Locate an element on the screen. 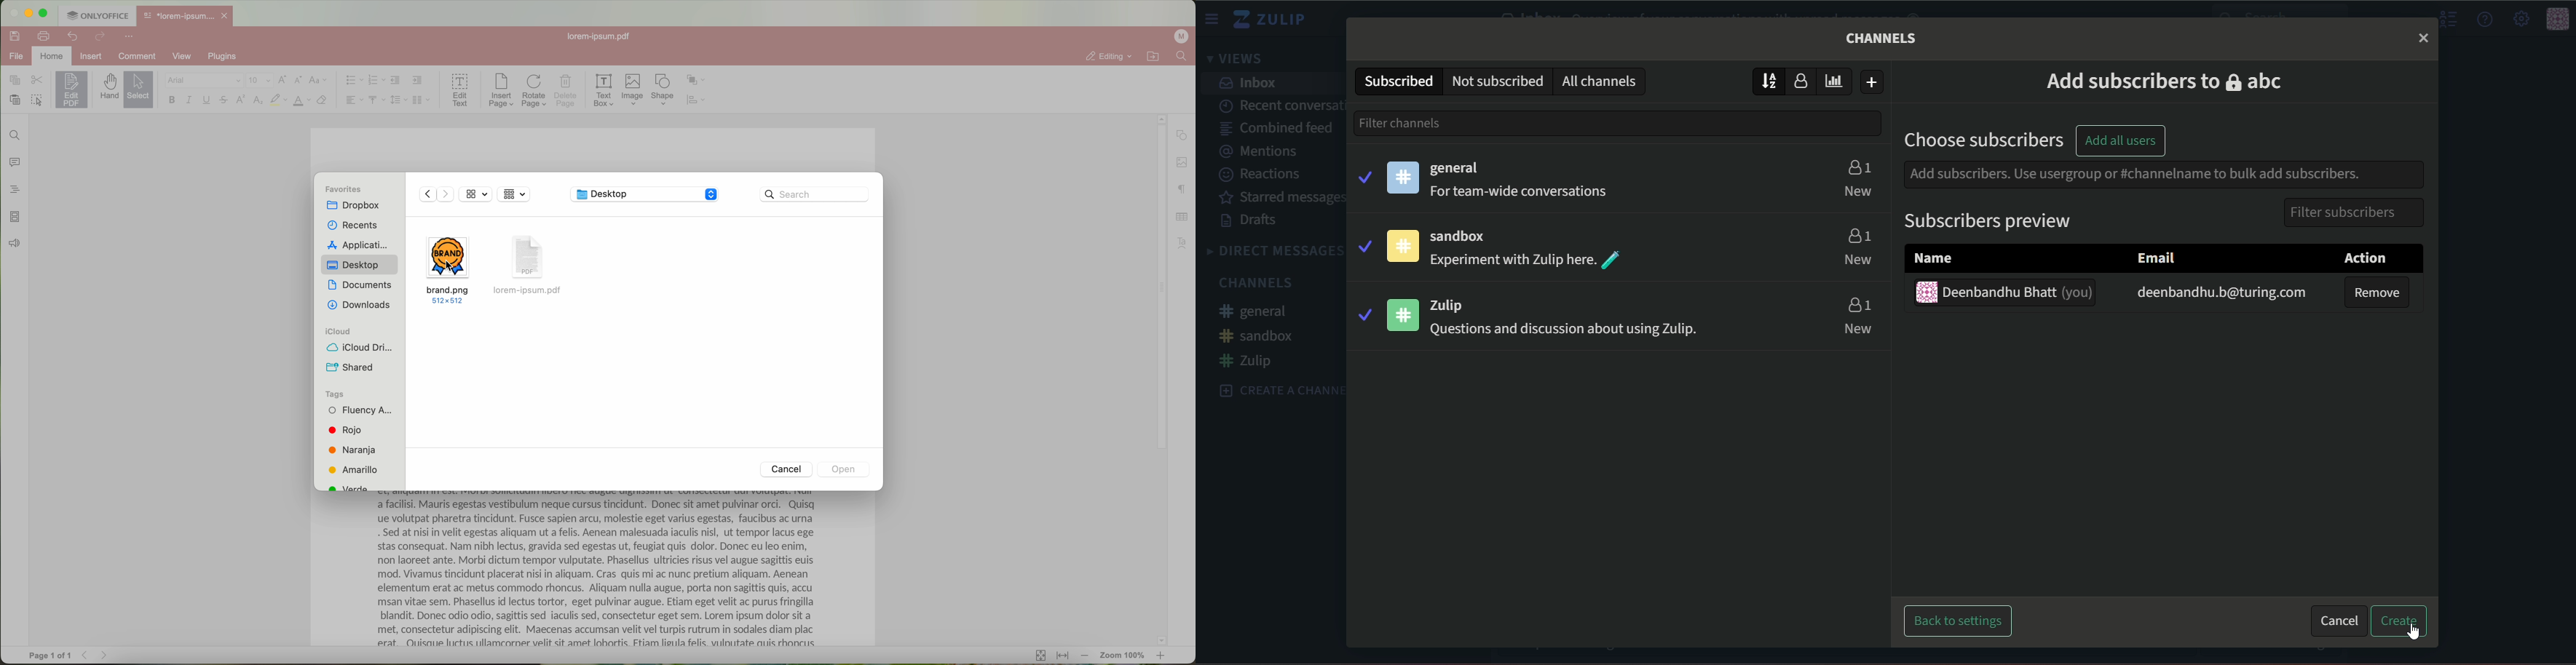 The width and height of the screenshot is (2576, 672). create a channel is located at coordinates (1274, 389).